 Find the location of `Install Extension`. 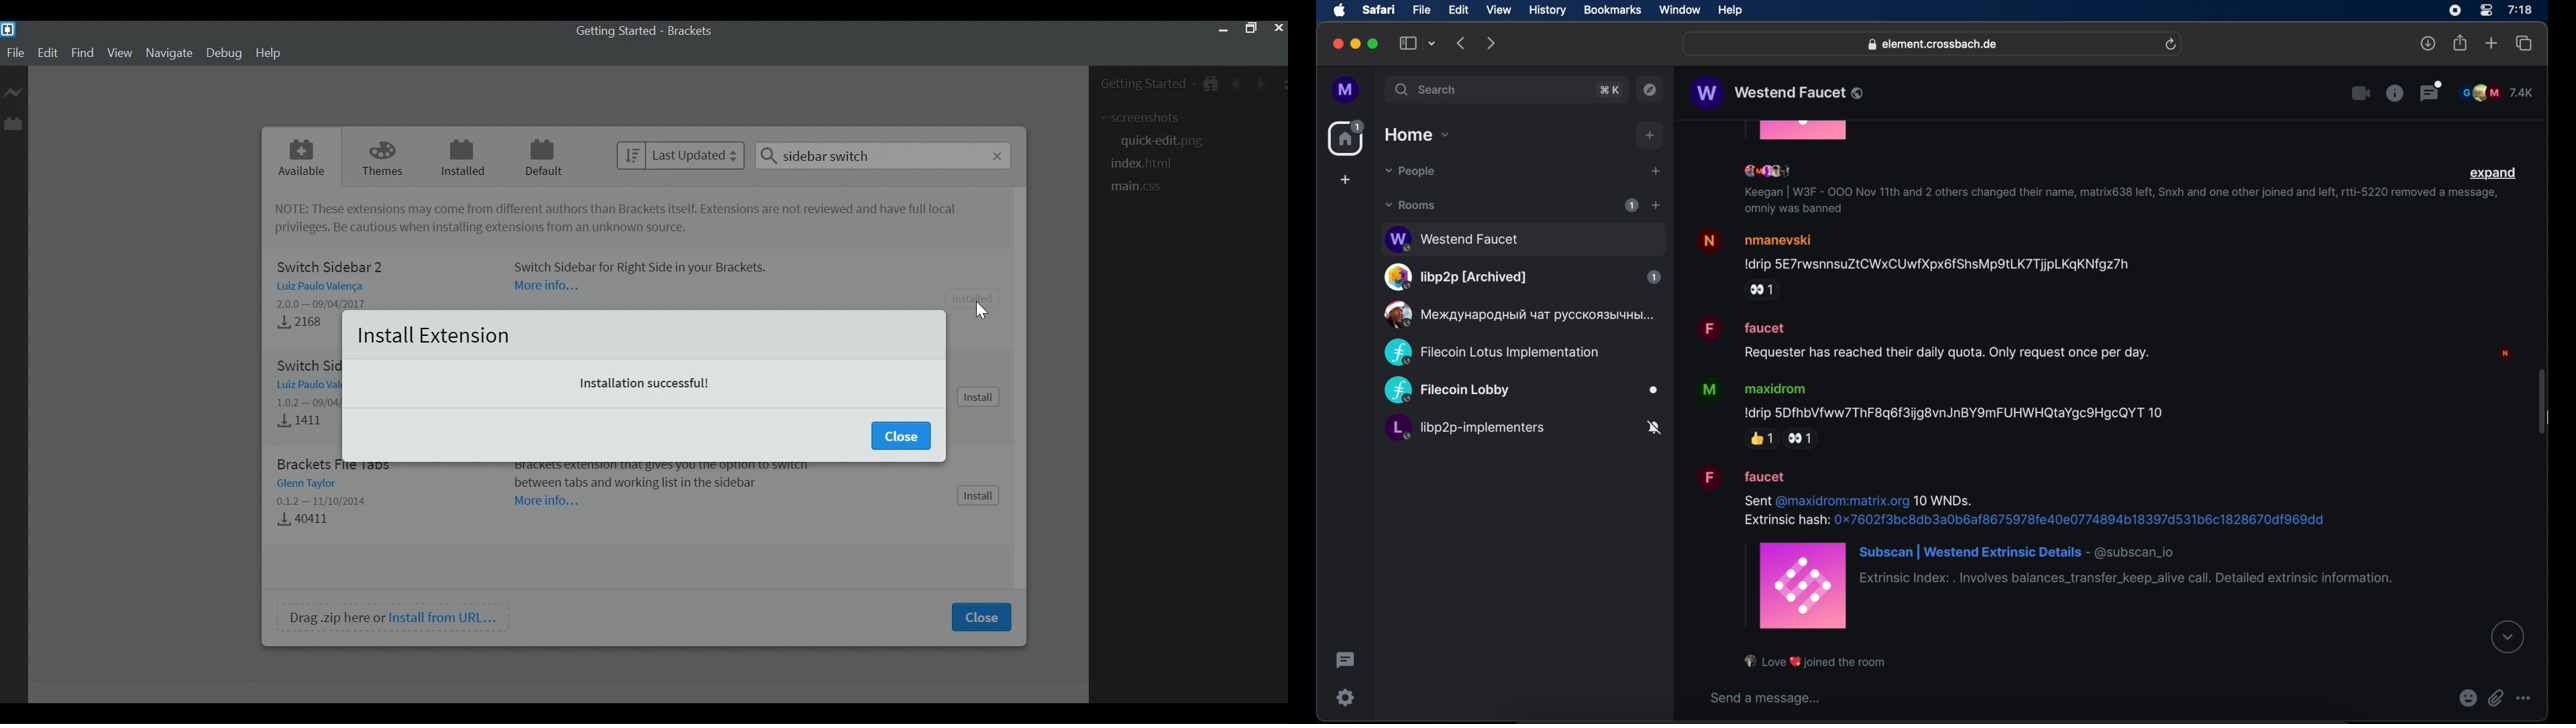

Install Extension is located at coordinates (440, 337).